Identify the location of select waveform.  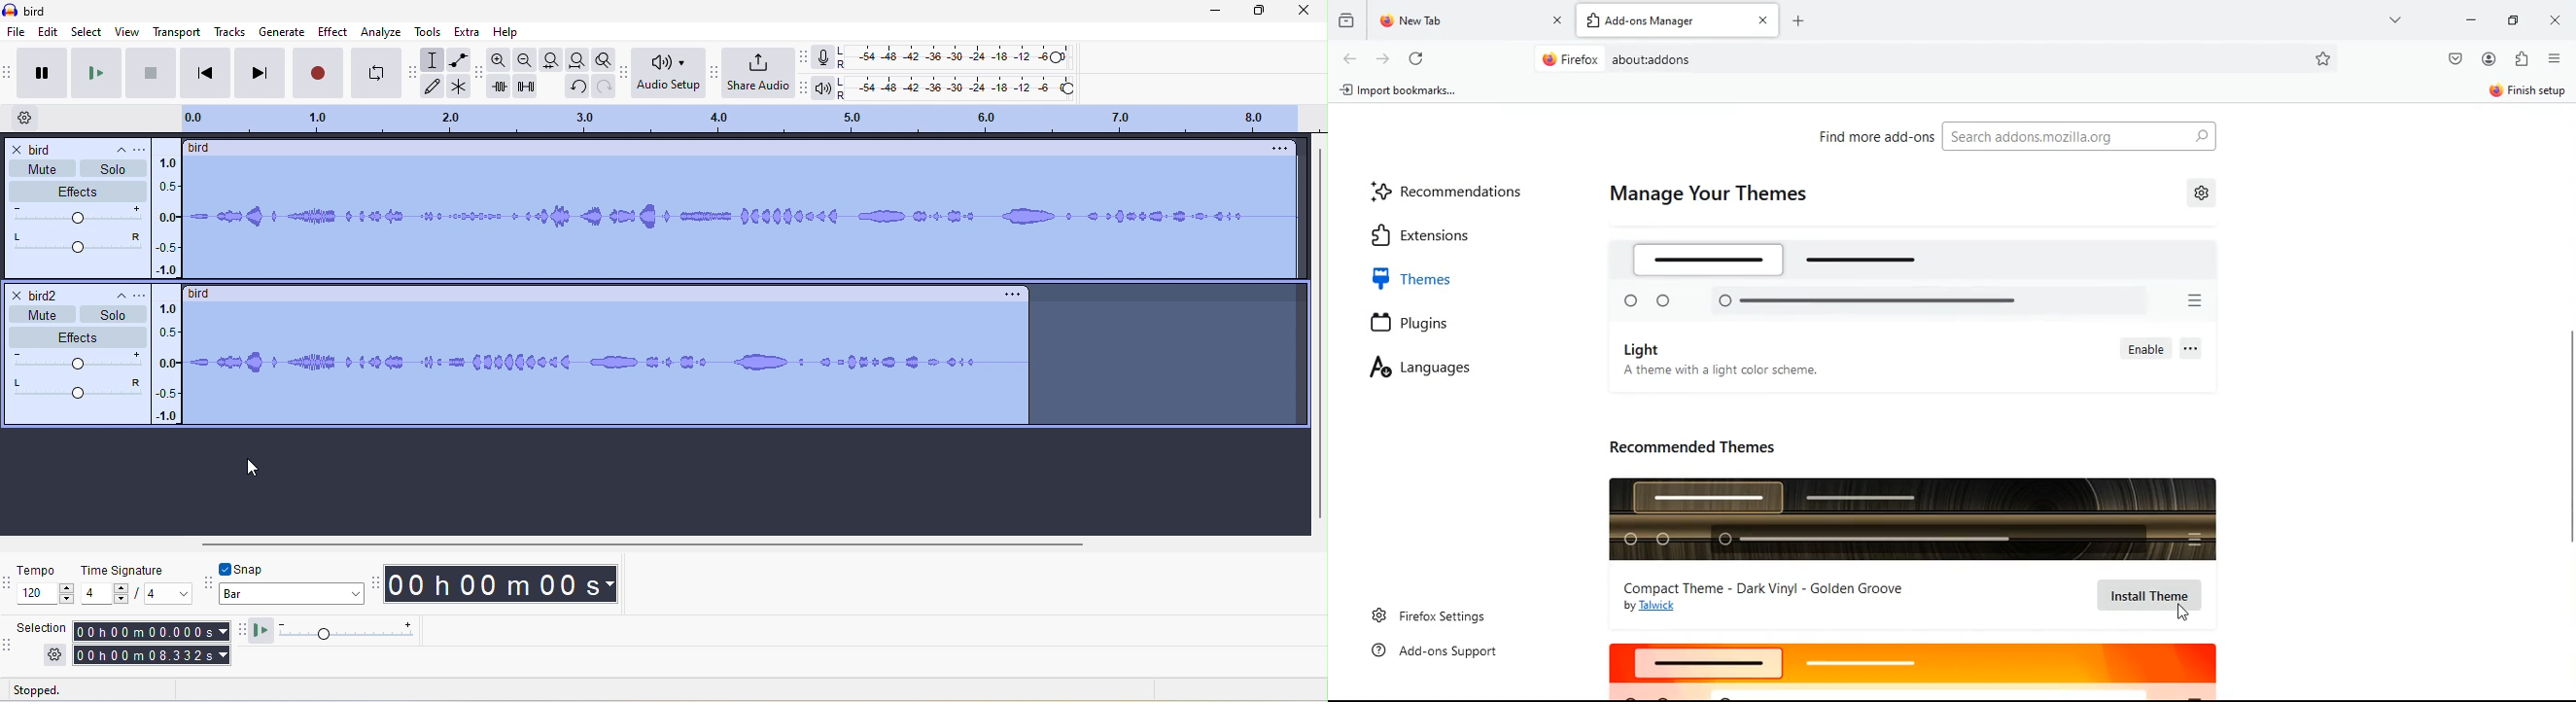
(742, 291).